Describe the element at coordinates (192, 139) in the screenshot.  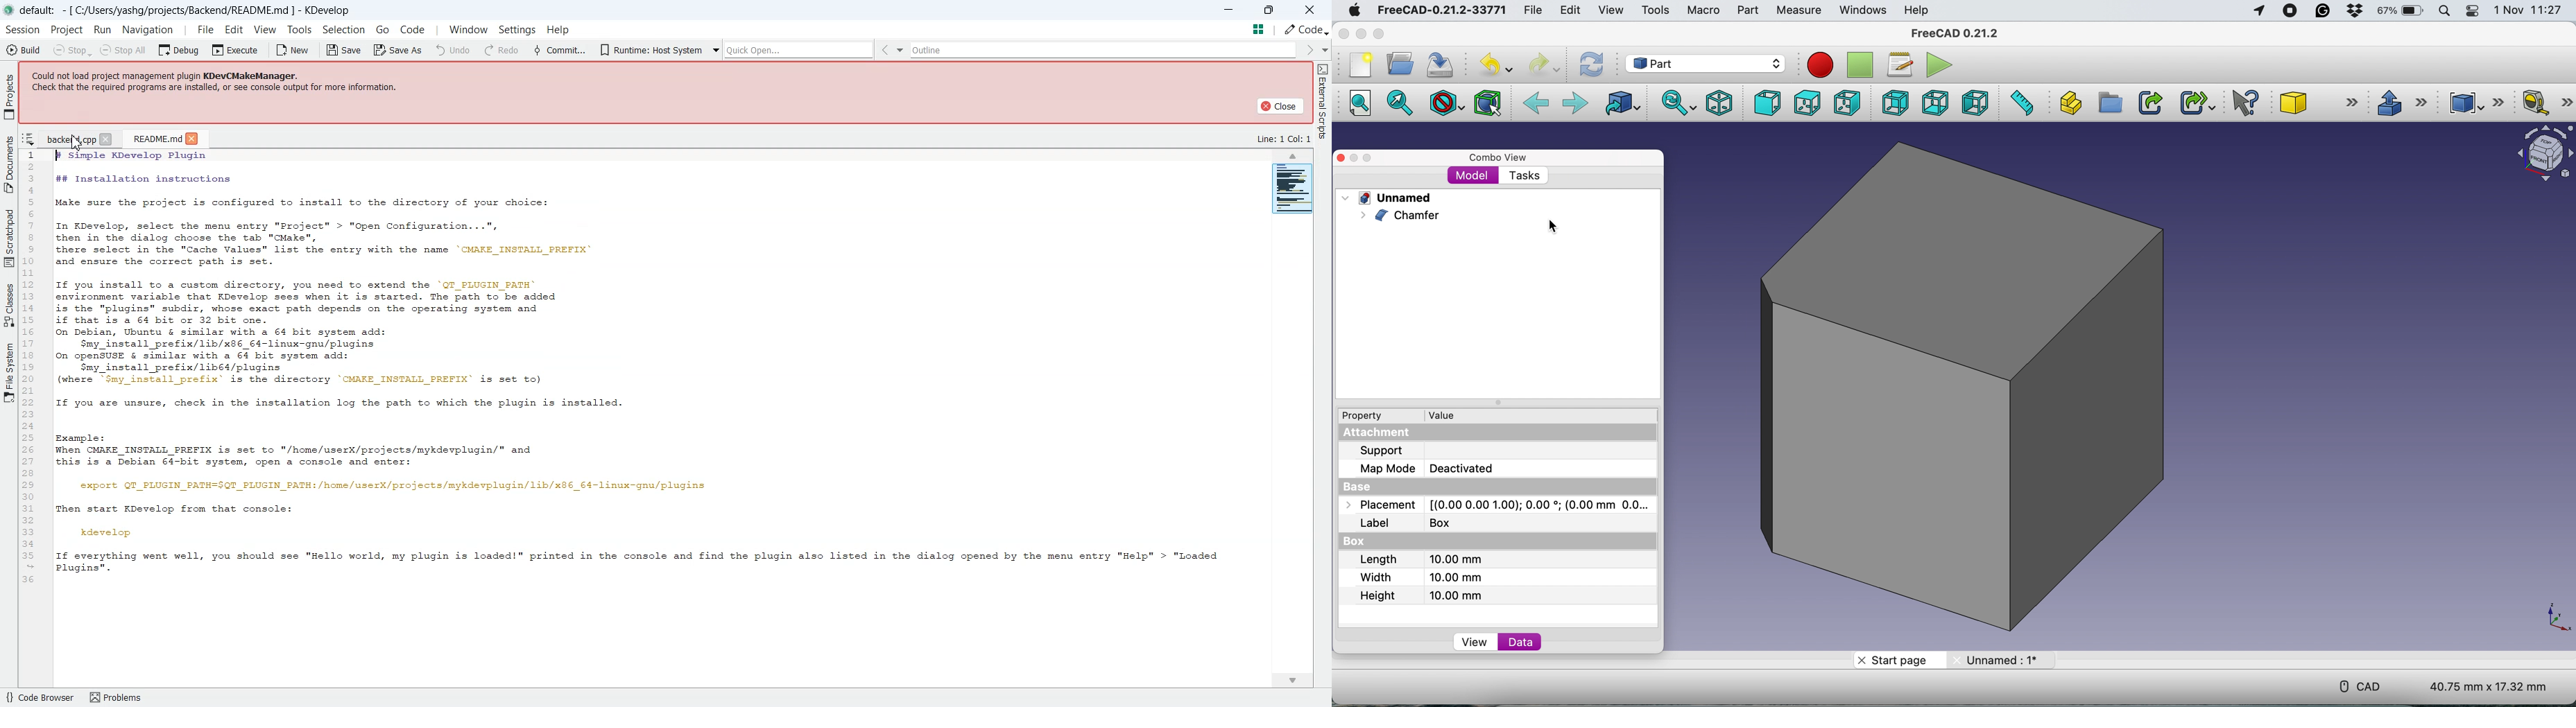
I see `Close` at that location.